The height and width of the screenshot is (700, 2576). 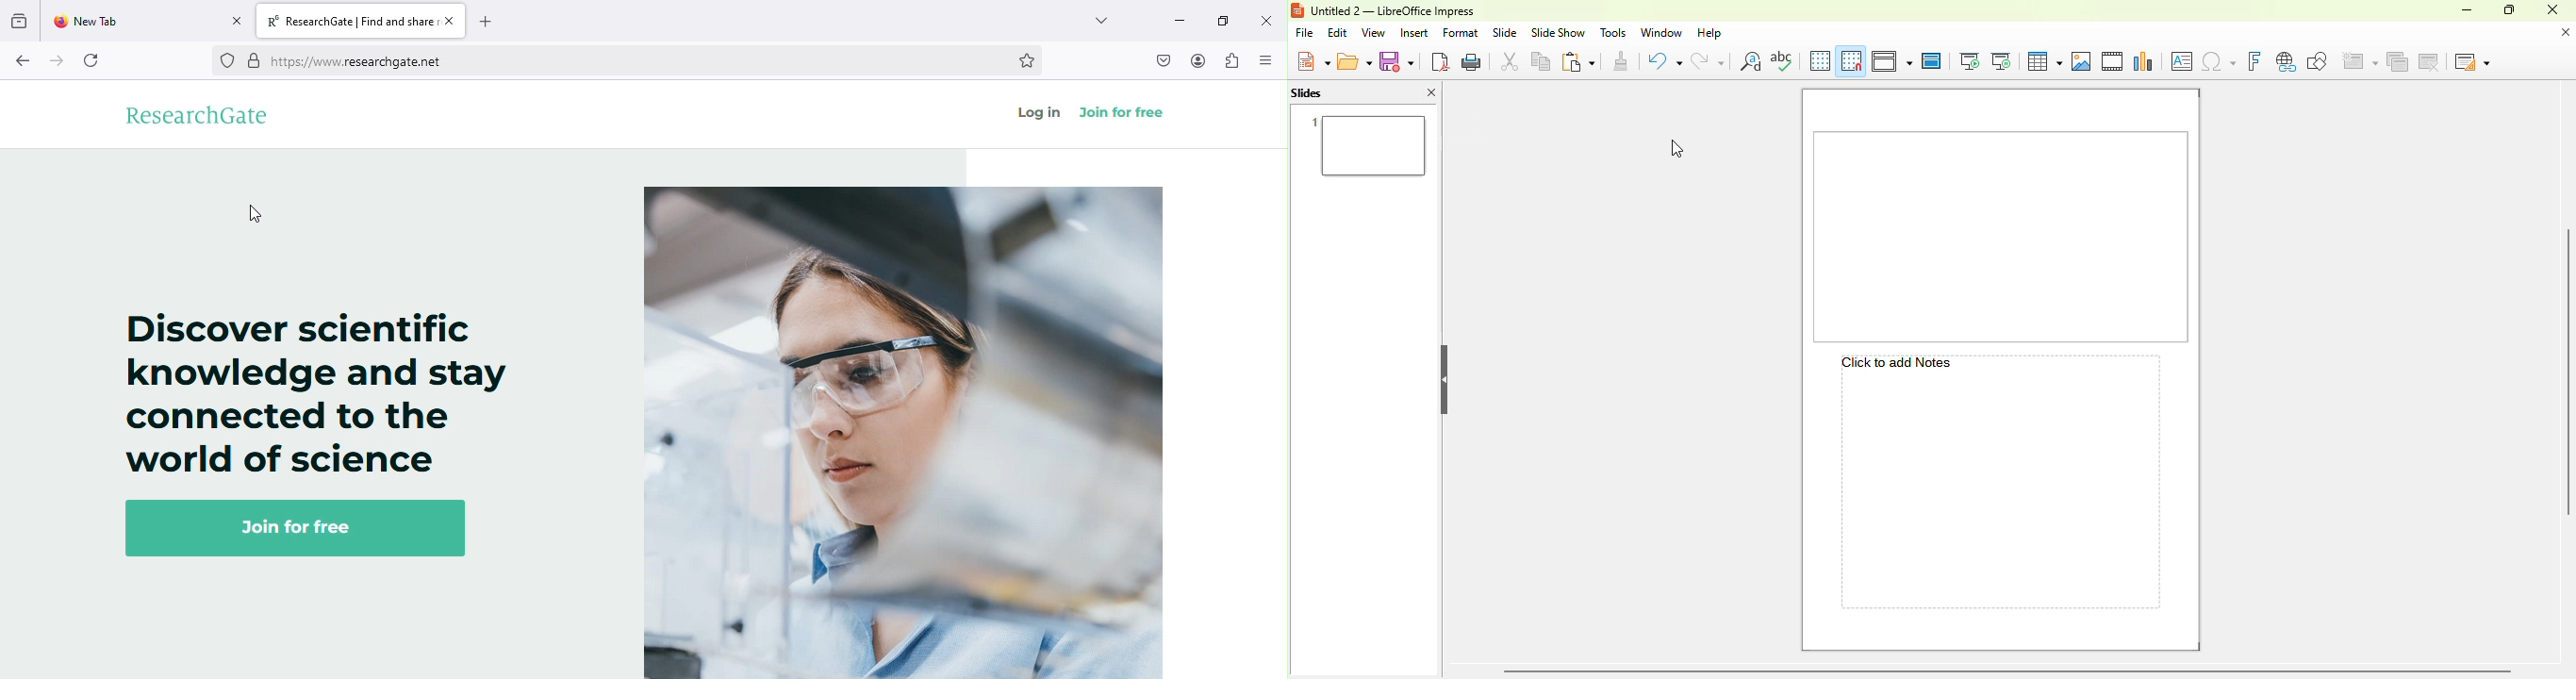 What do you see at coordinates (2255, 60) in the screenshot?
I see `insert fontwork text` at bounding box center [2255, 60].